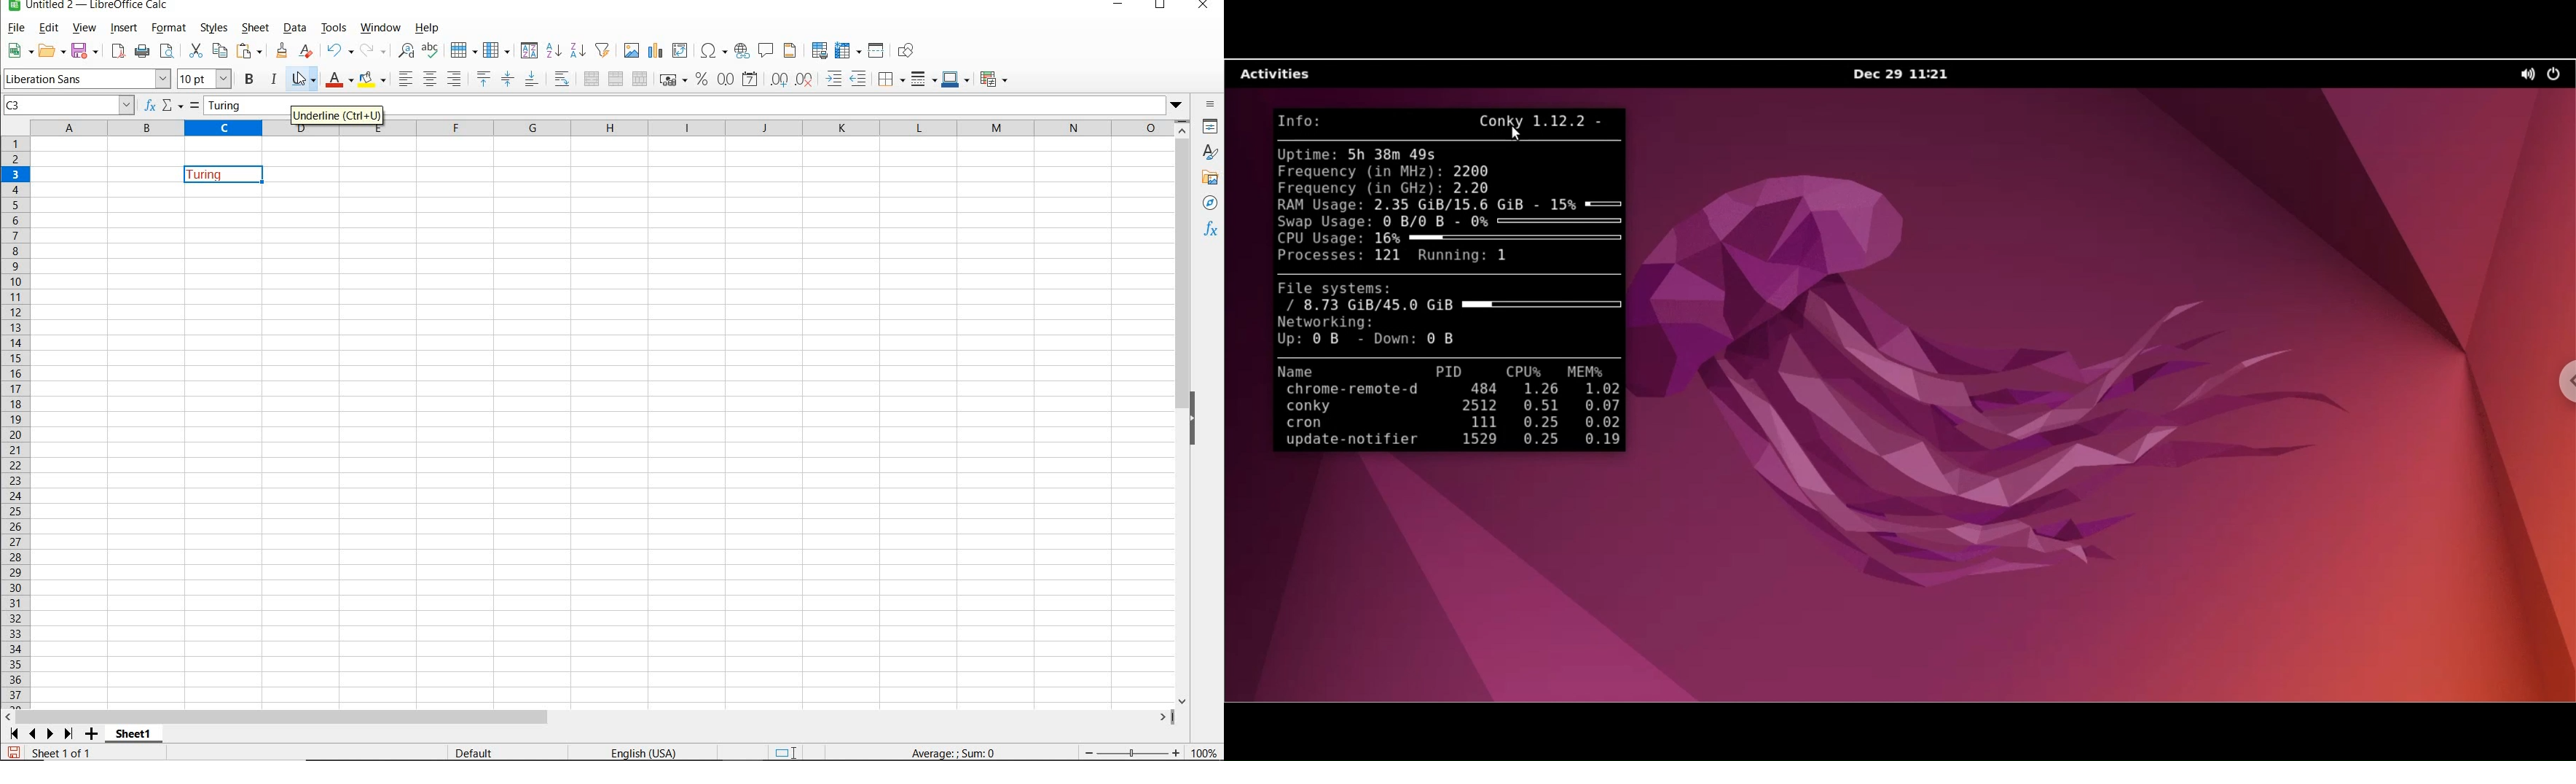  I want to click on ADD DECIMAL PLACE, so click(779, 81).